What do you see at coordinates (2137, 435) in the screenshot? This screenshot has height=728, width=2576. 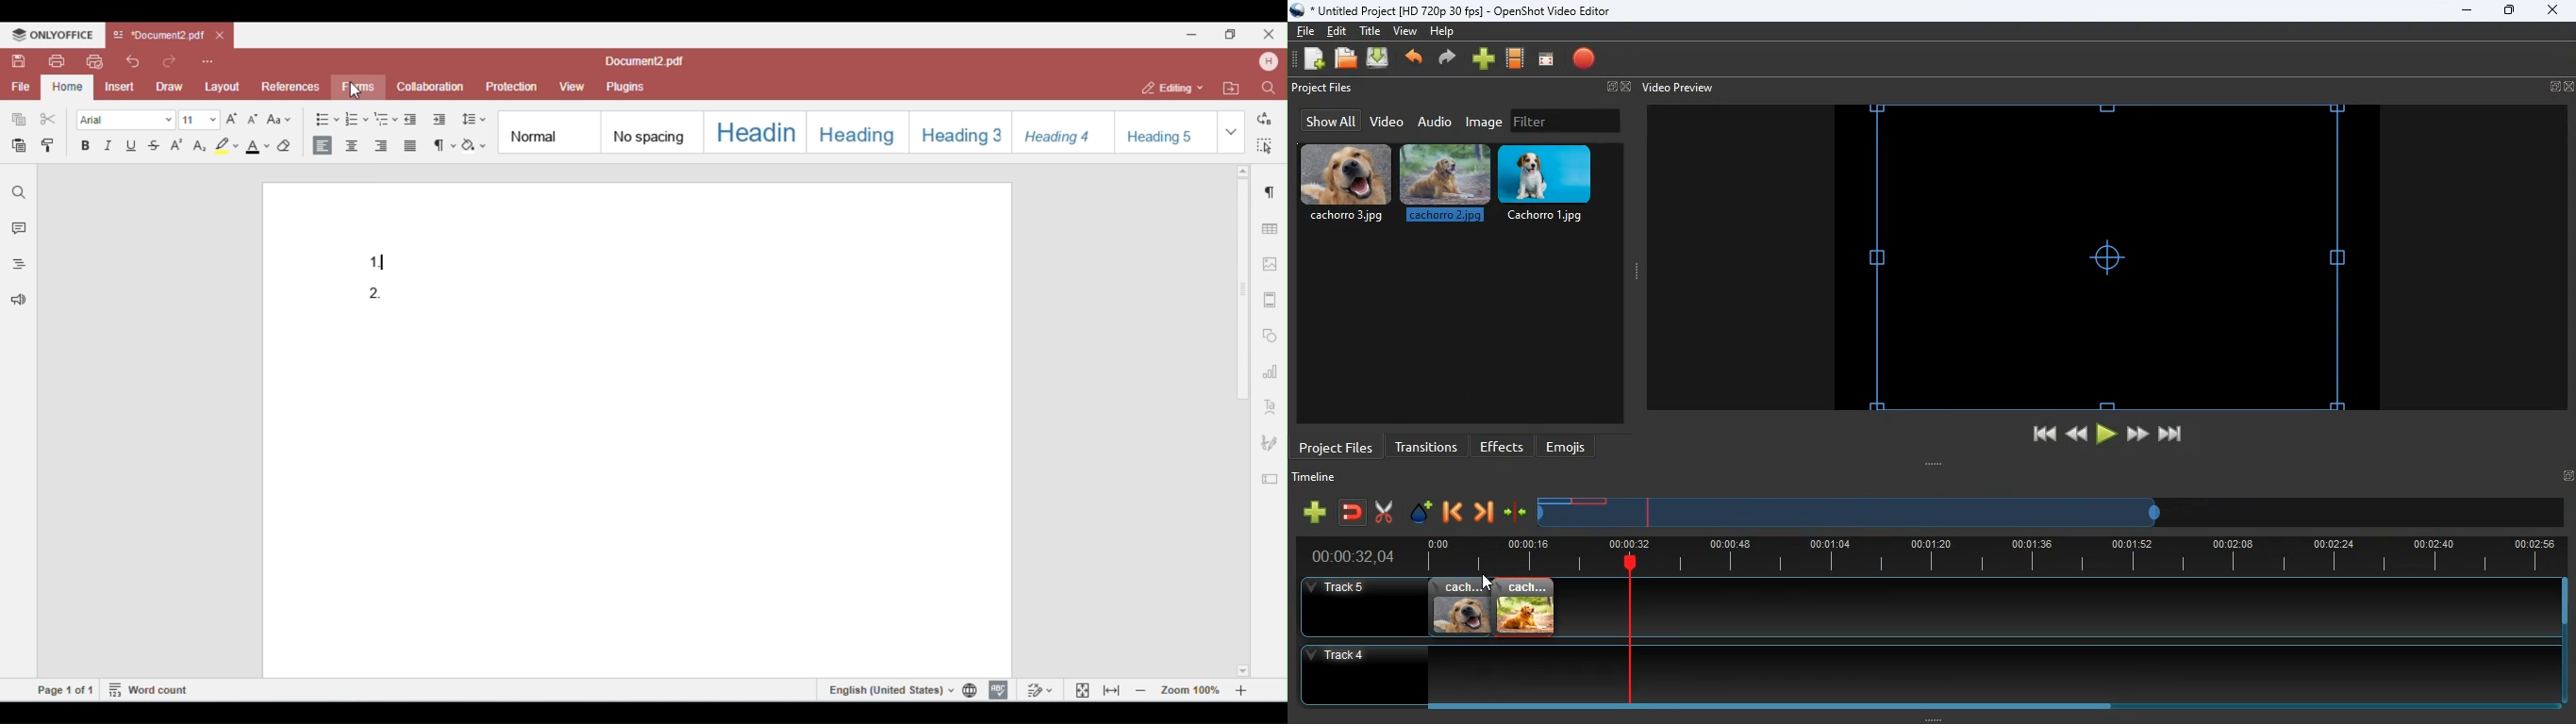 I see `forward` at bounding box center [2137, 435].